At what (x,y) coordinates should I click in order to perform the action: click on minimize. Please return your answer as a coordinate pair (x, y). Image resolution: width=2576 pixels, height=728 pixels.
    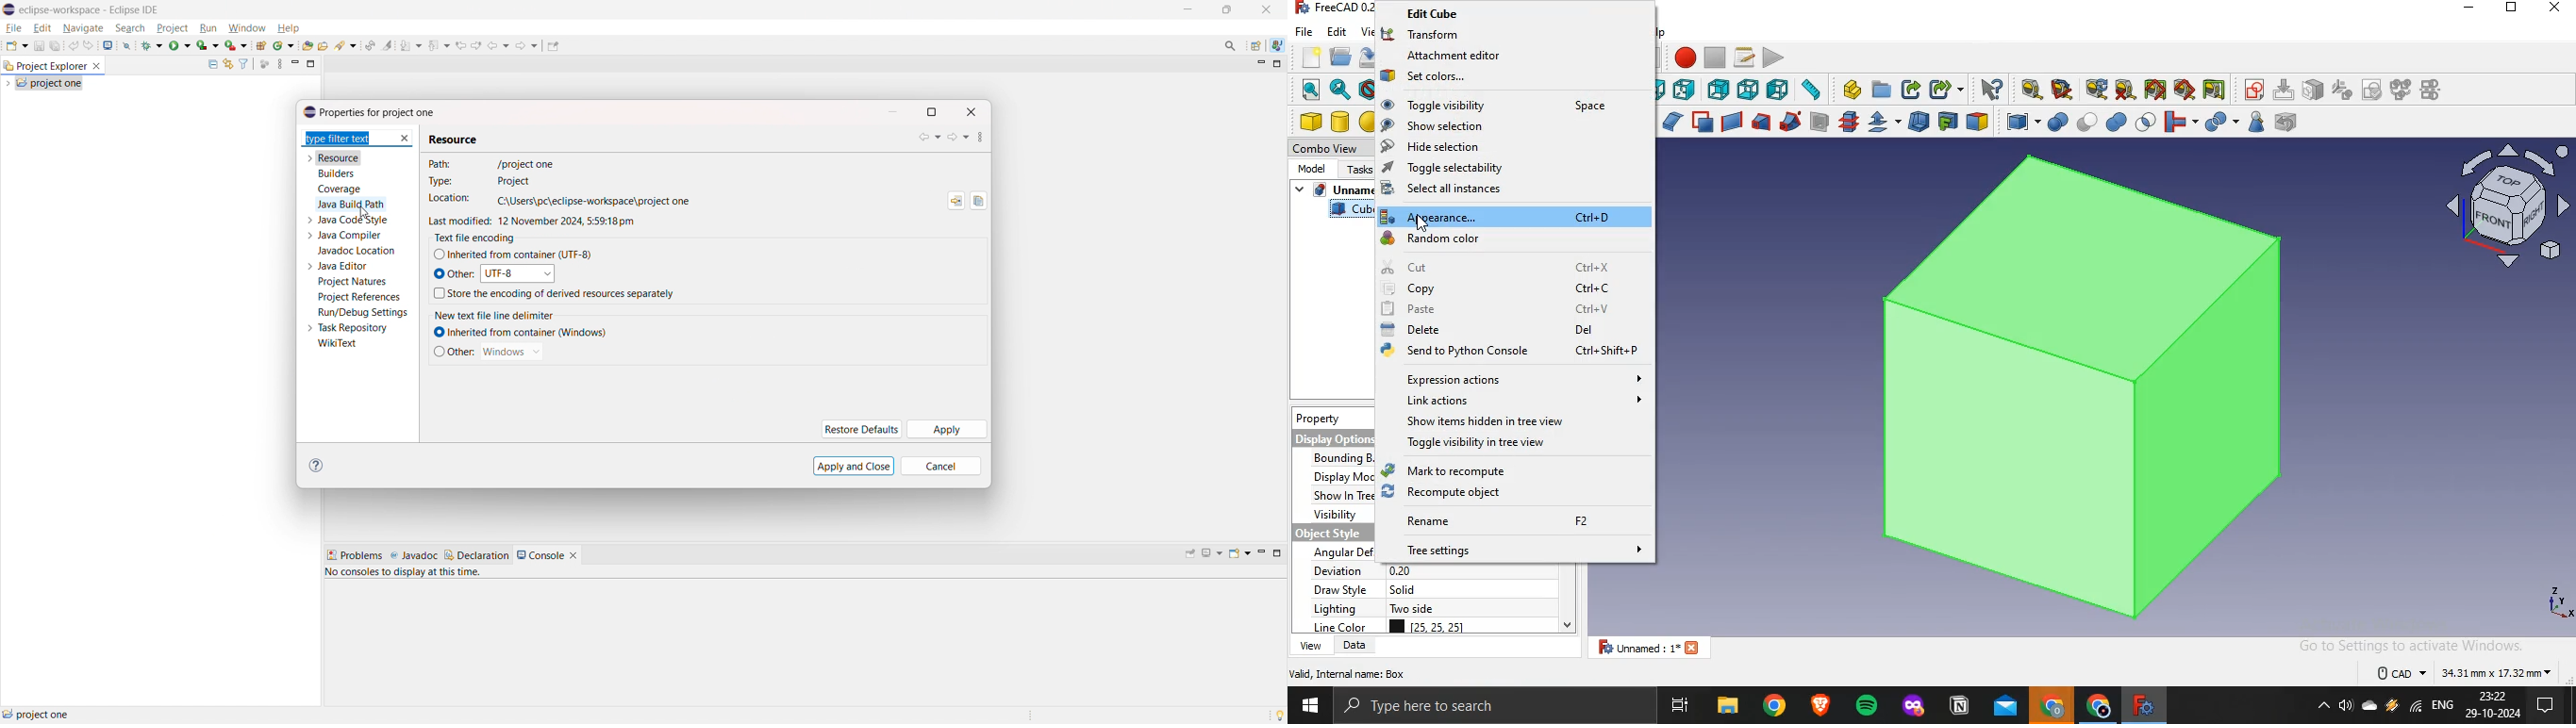
    Looking at the image, I should click on (1260, 554).